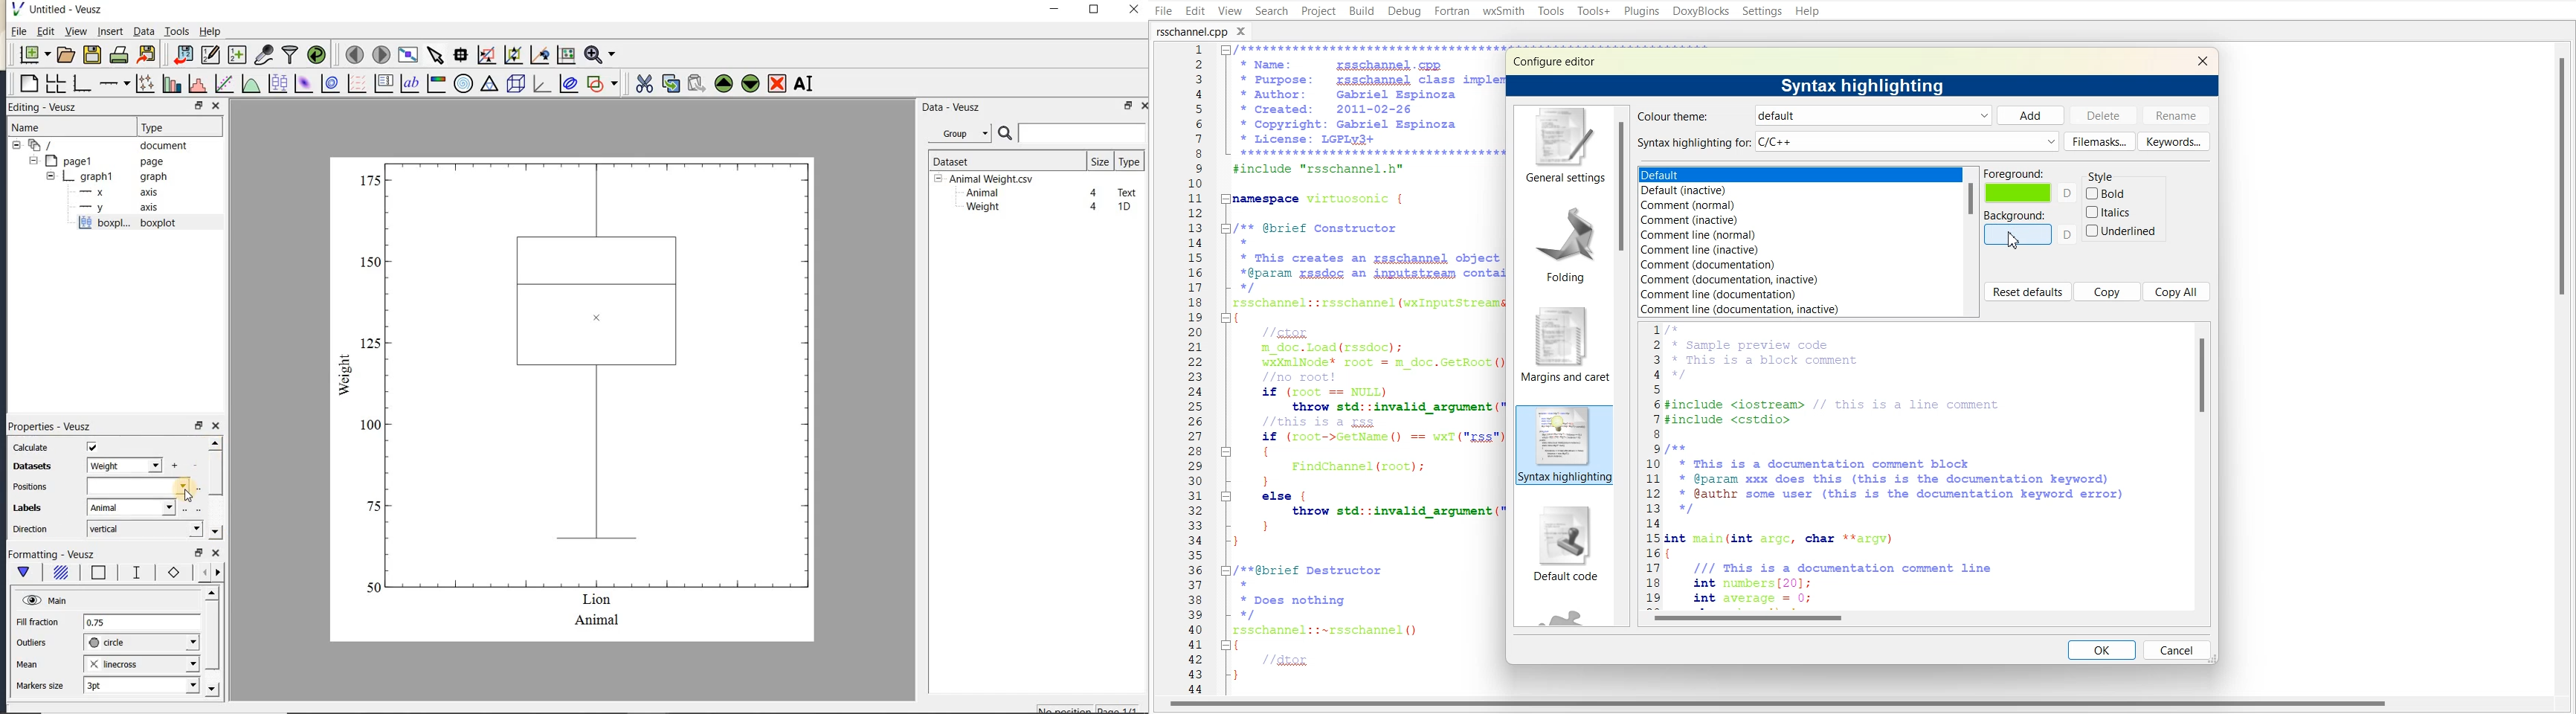  I want to click on add a shape to the plot, so click(602, 83).